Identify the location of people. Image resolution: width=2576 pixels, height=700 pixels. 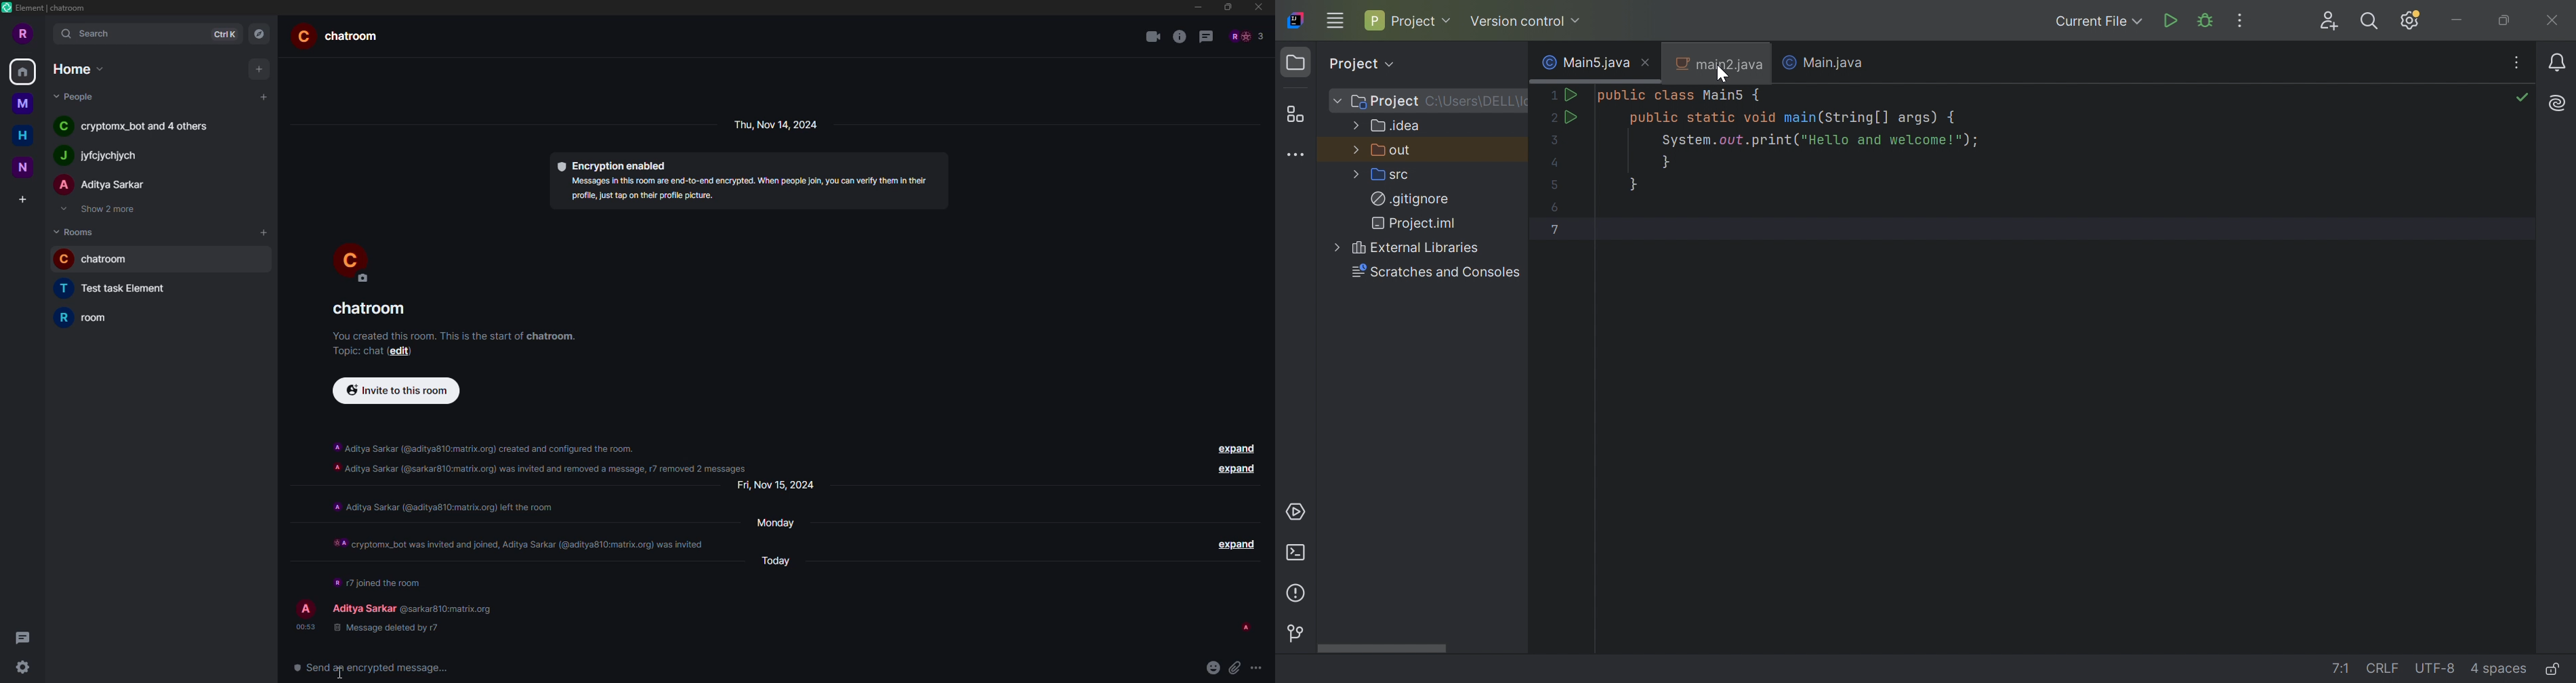
(364, 607).